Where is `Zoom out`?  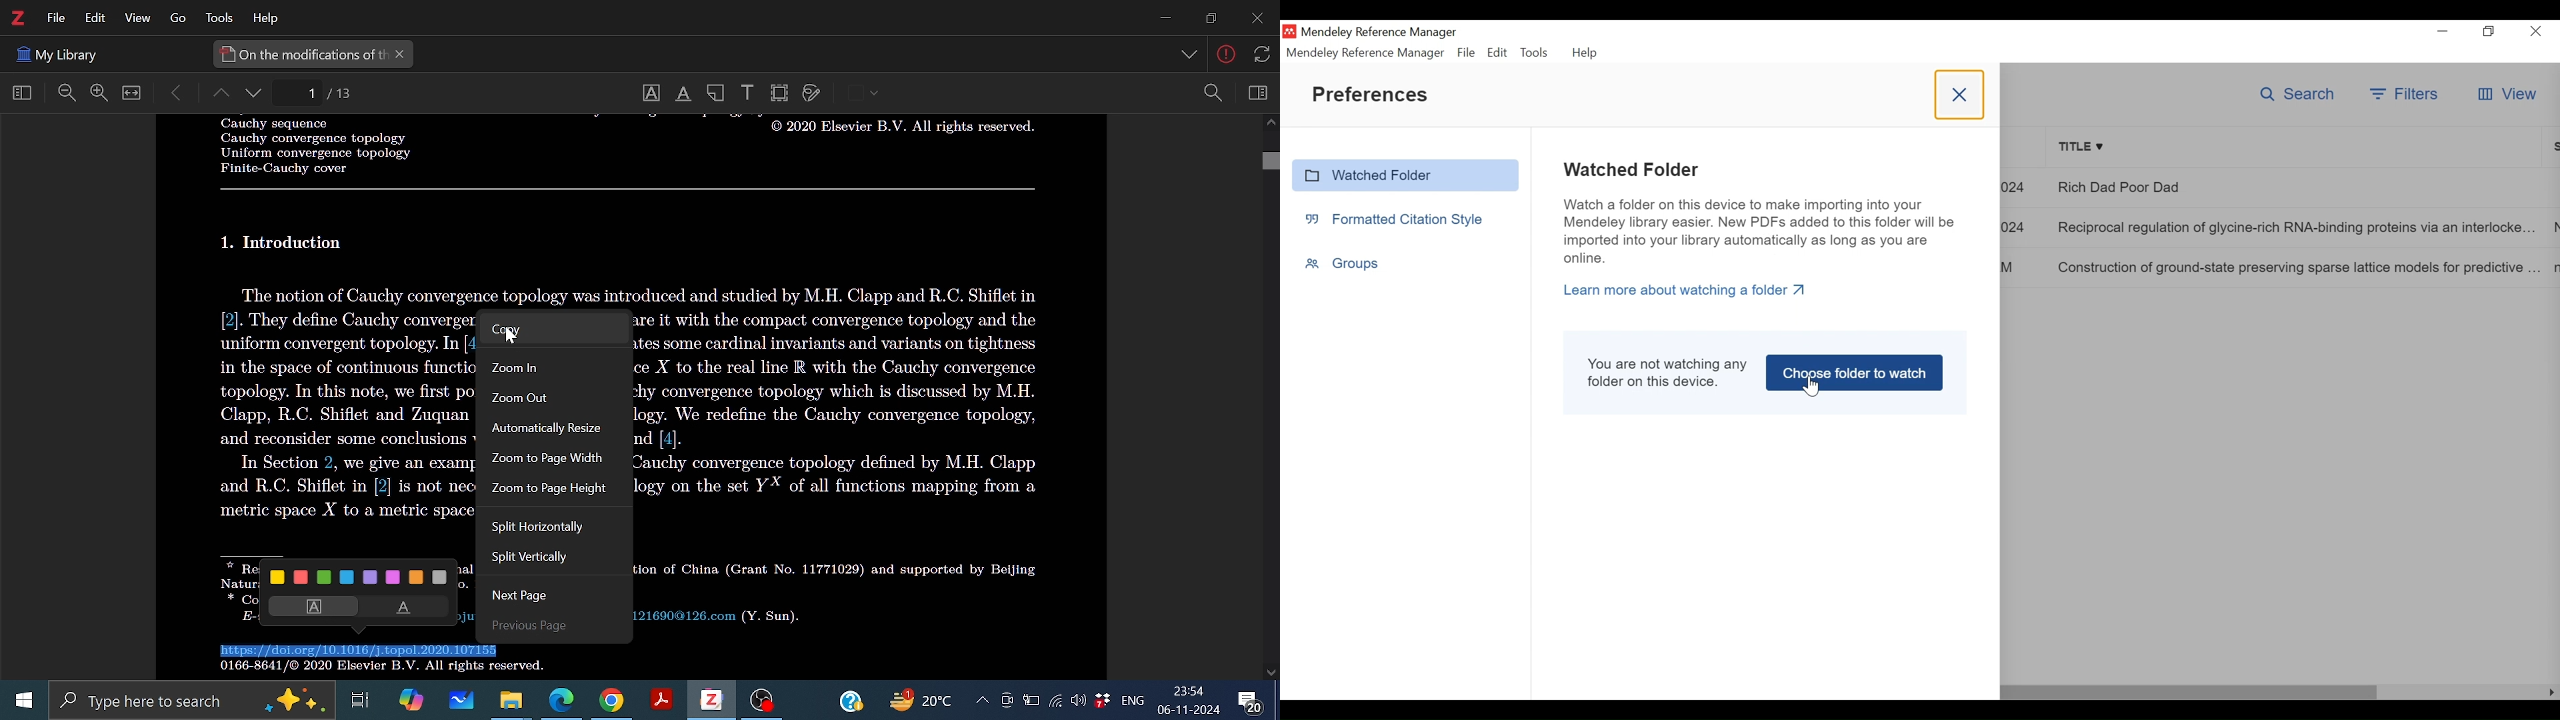 Zoom out is located at coordinates (67, 94).